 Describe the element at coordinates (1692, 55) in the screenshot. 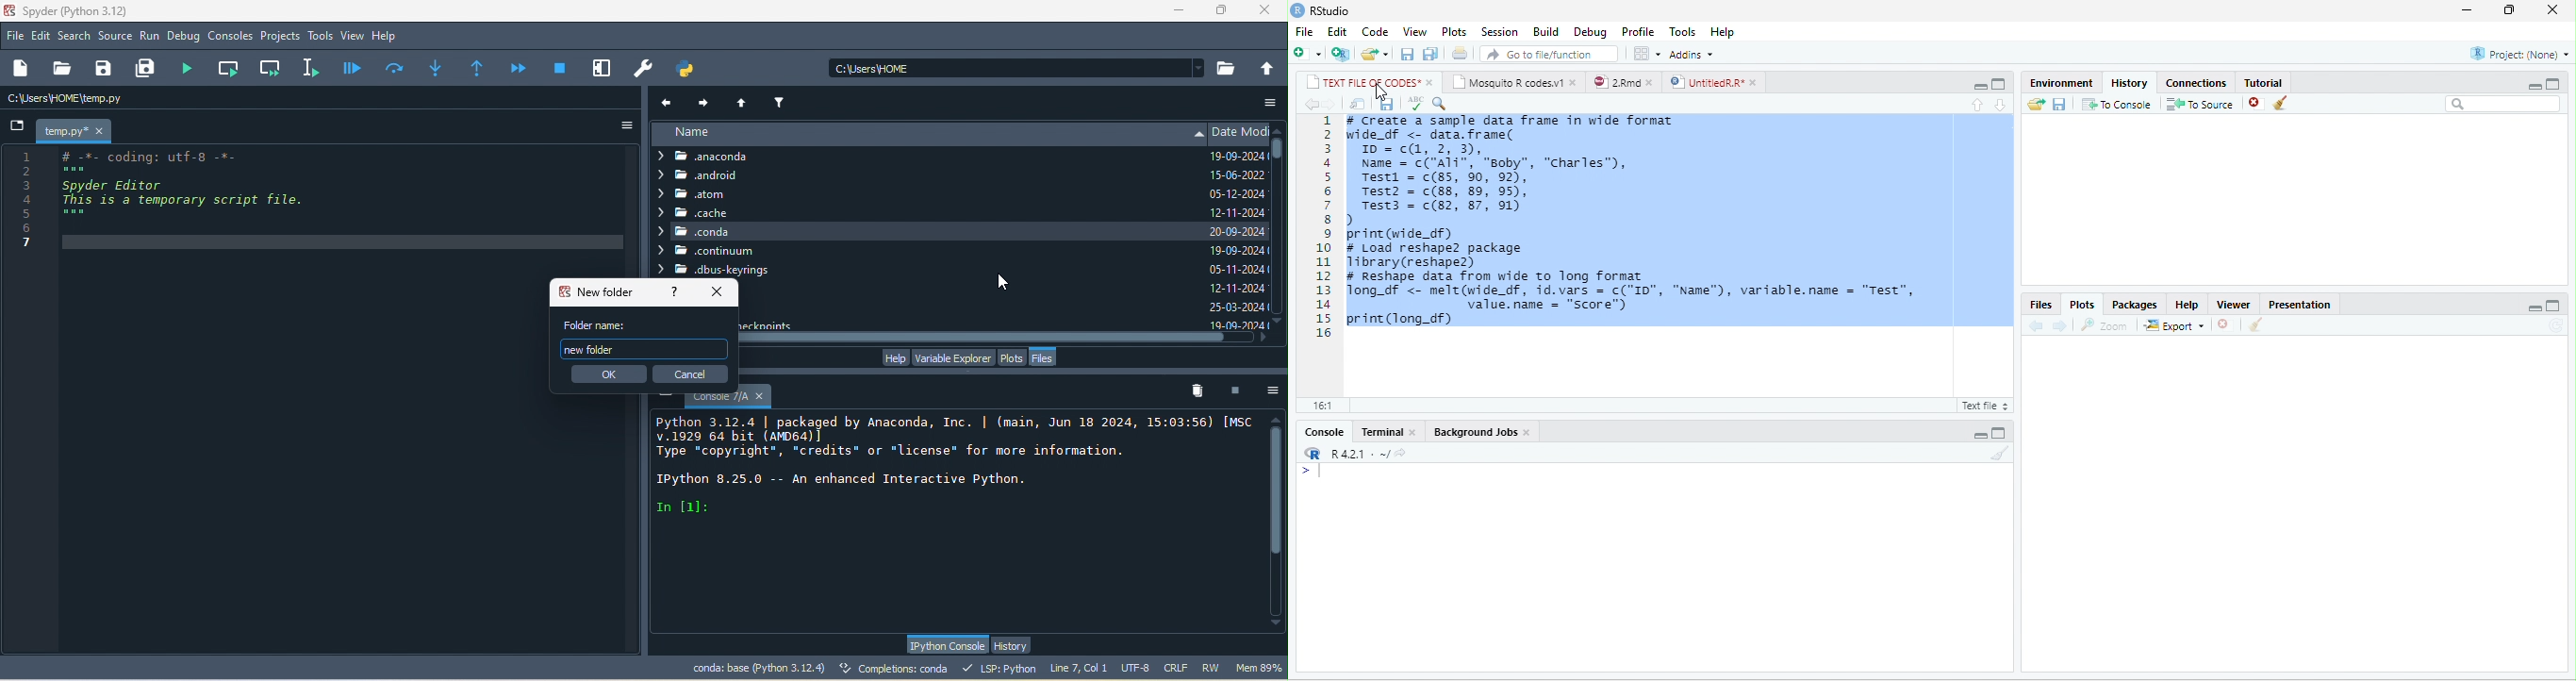

I see `Addins` at that location.